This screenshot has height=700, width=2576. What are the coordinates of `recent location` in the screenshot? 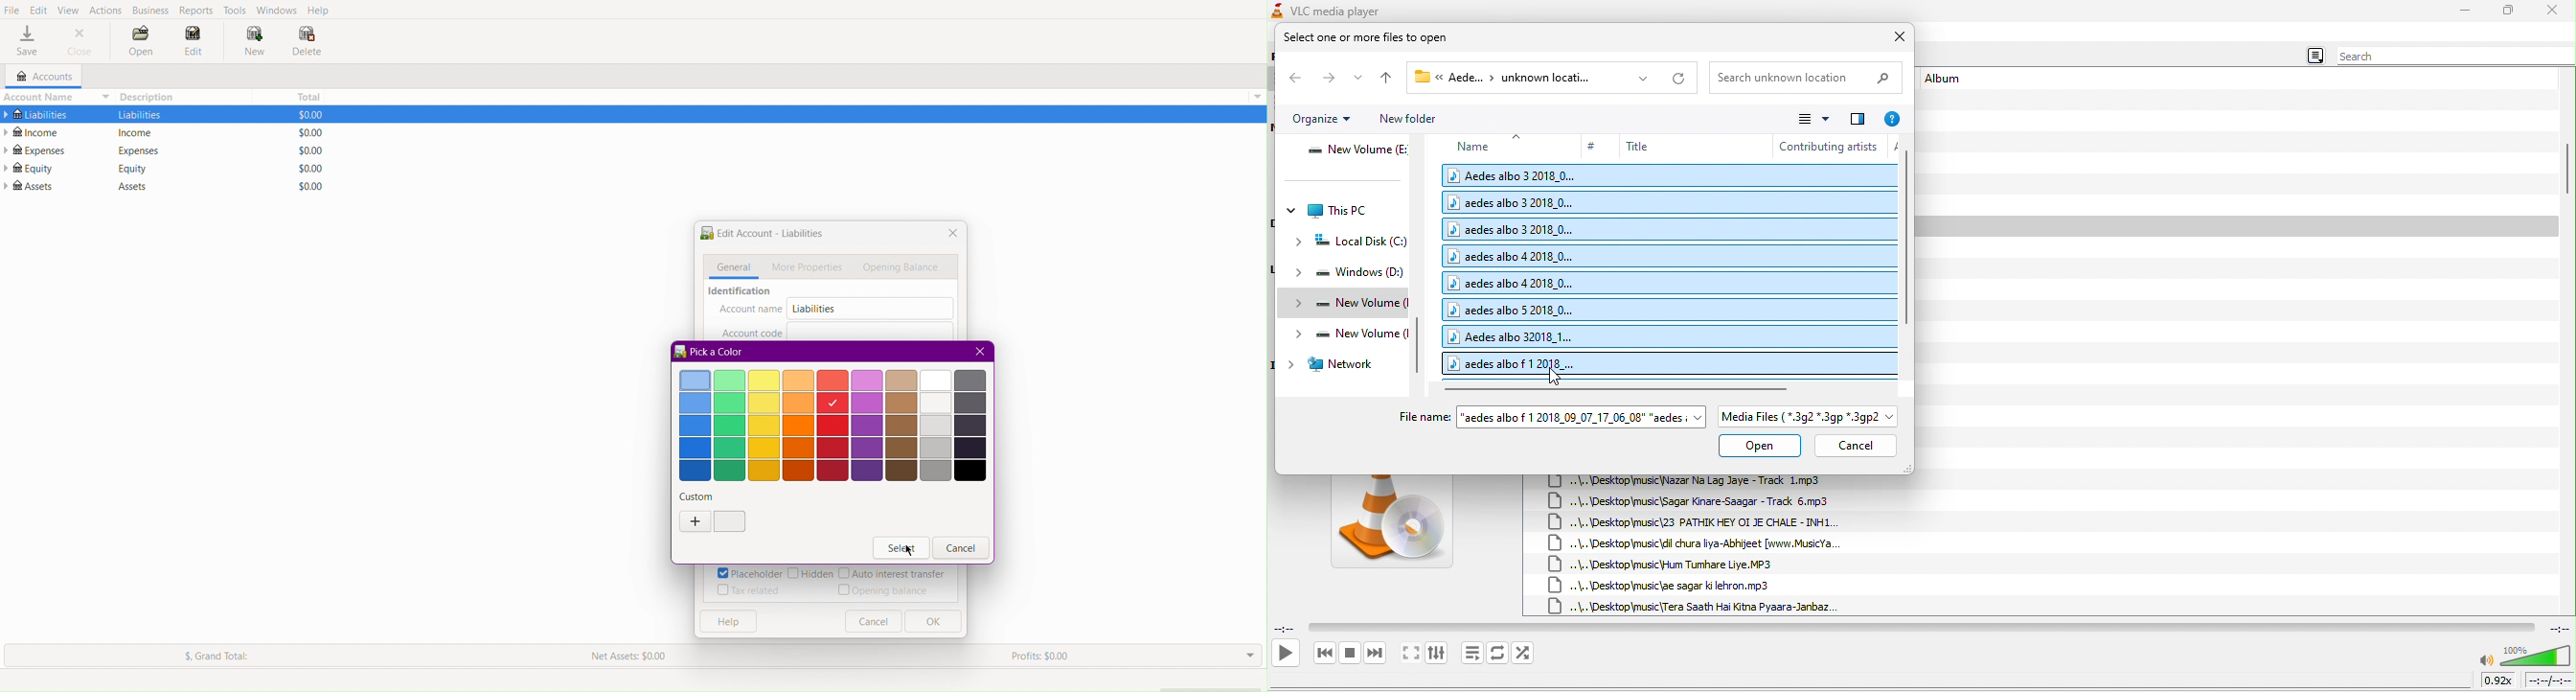 It's located at (1363, 80).